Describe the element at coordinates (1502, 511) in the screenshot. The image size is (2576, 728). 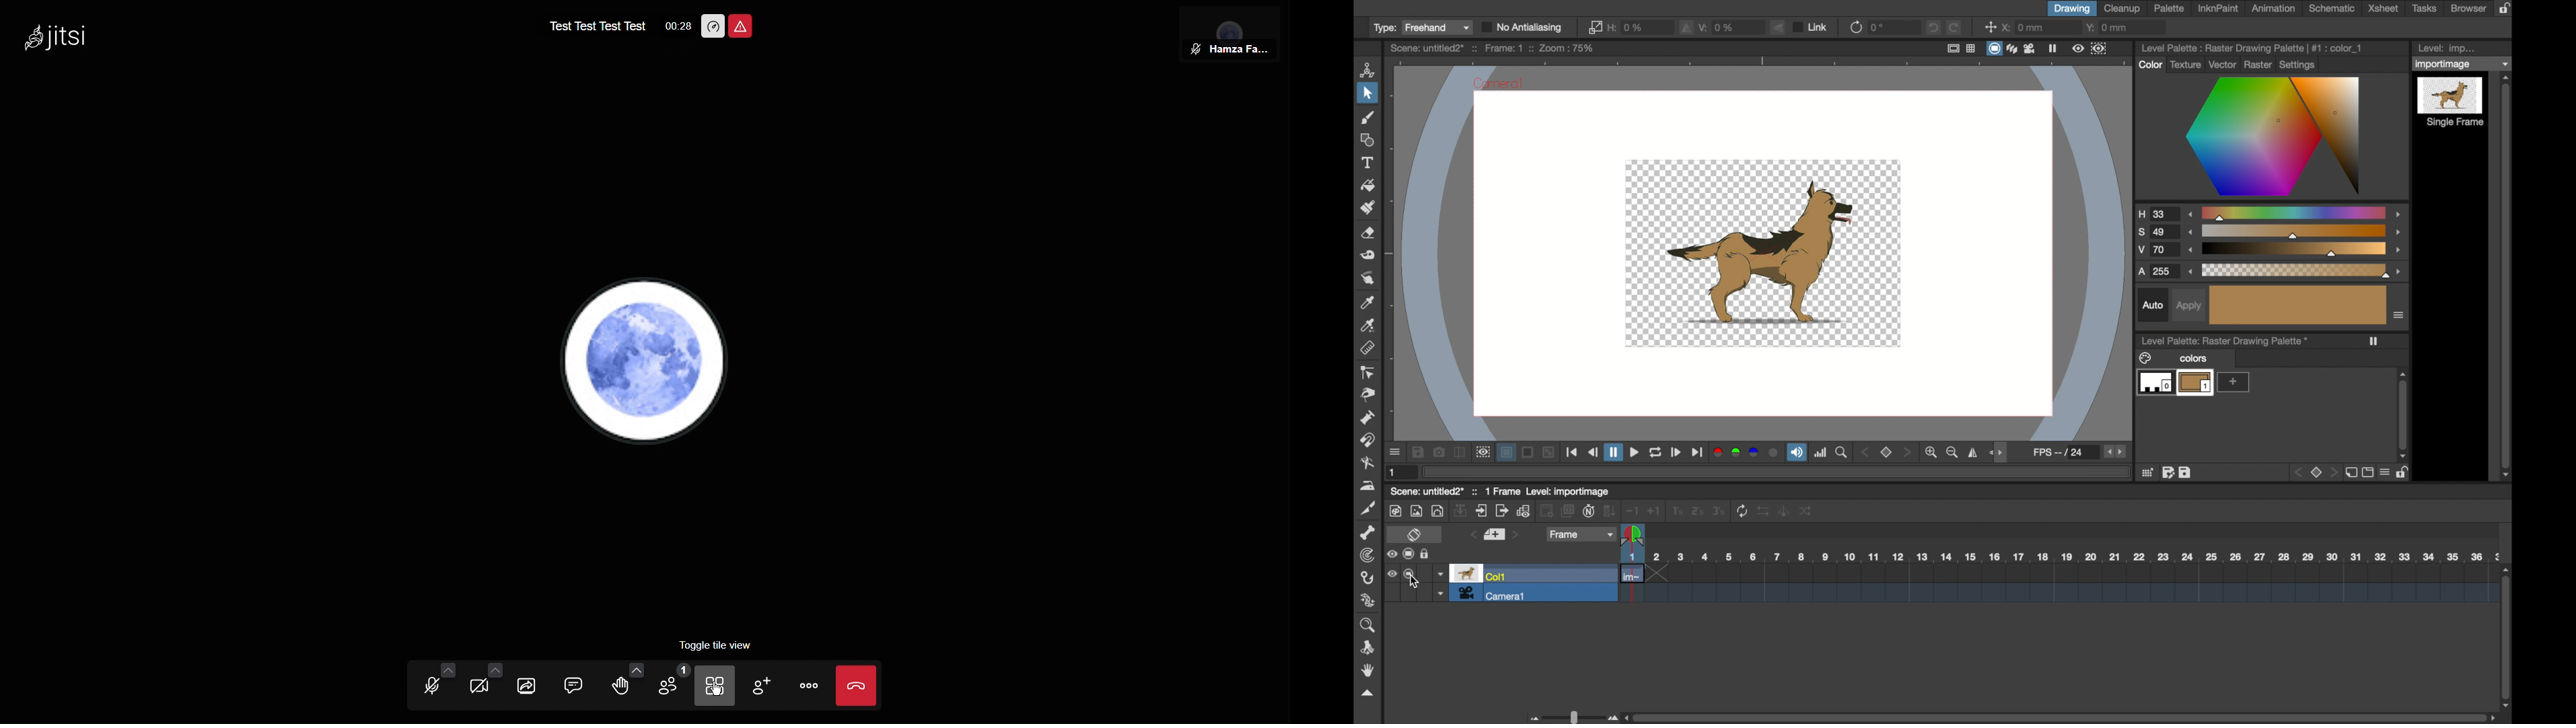
I see `forward` at that location.